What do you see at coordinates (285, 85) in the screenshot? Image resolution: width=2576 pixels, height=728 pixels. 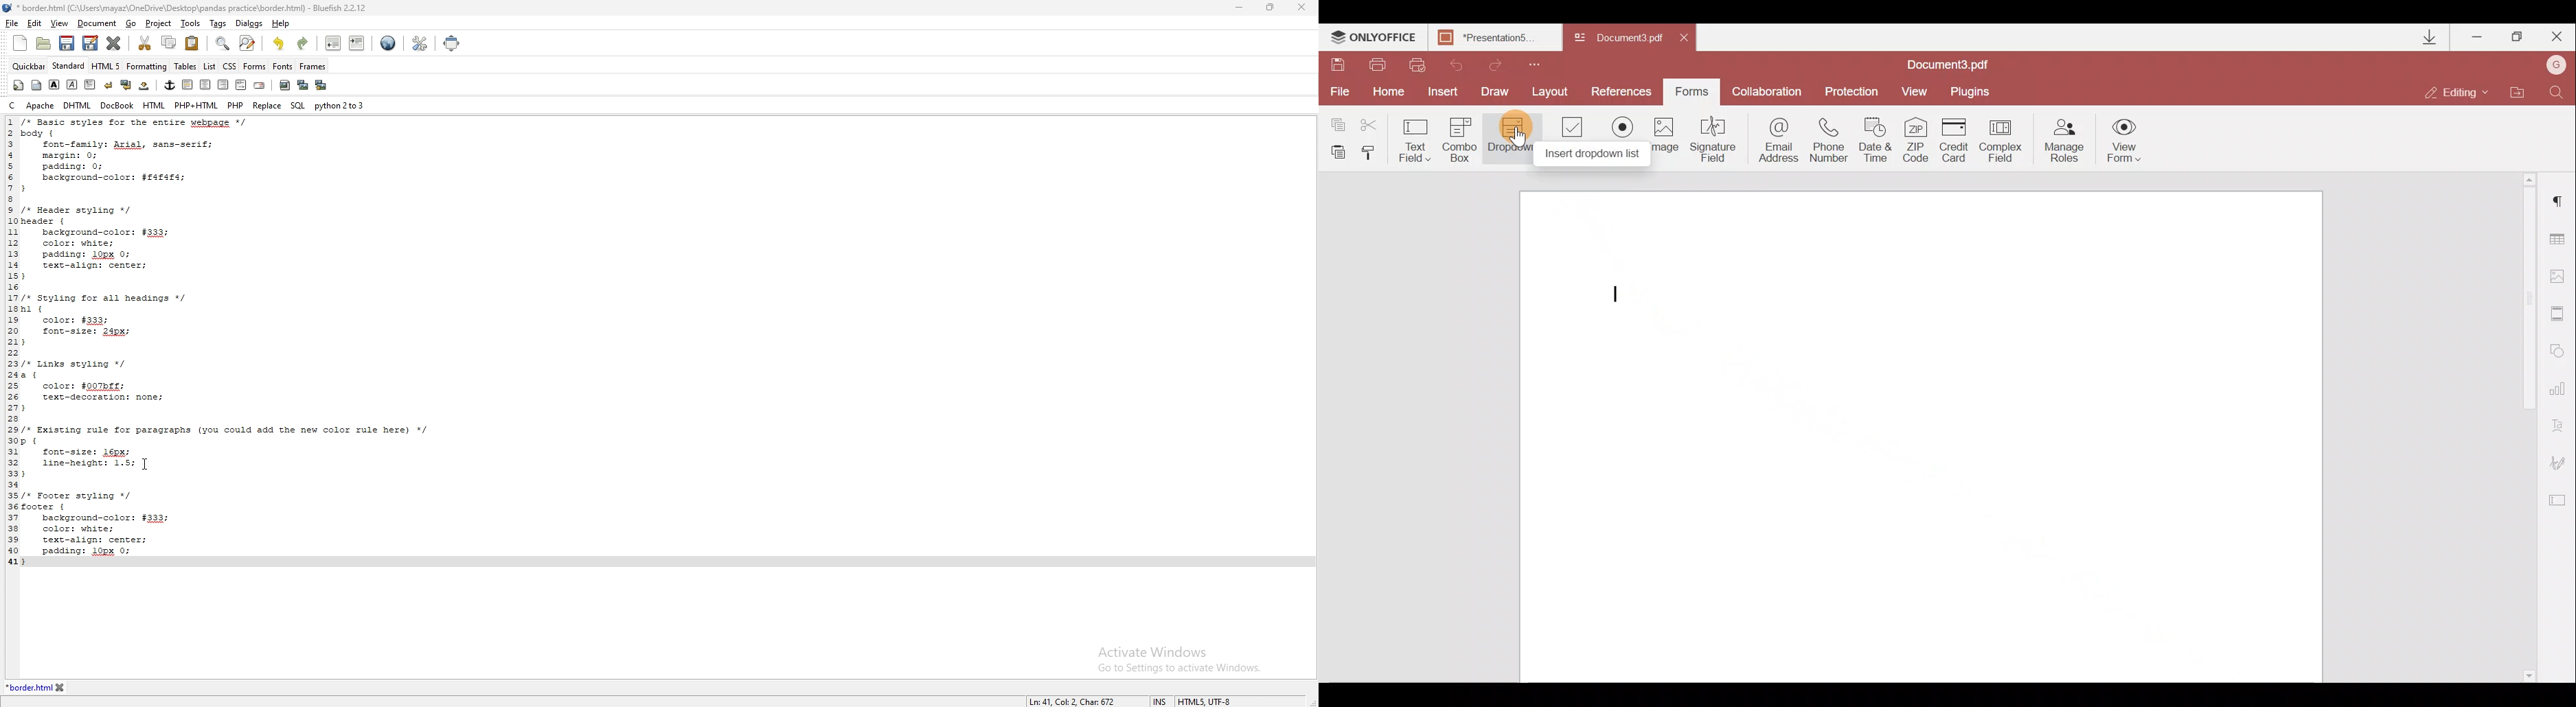 I see `insert image` at bounding box center [285, 85].